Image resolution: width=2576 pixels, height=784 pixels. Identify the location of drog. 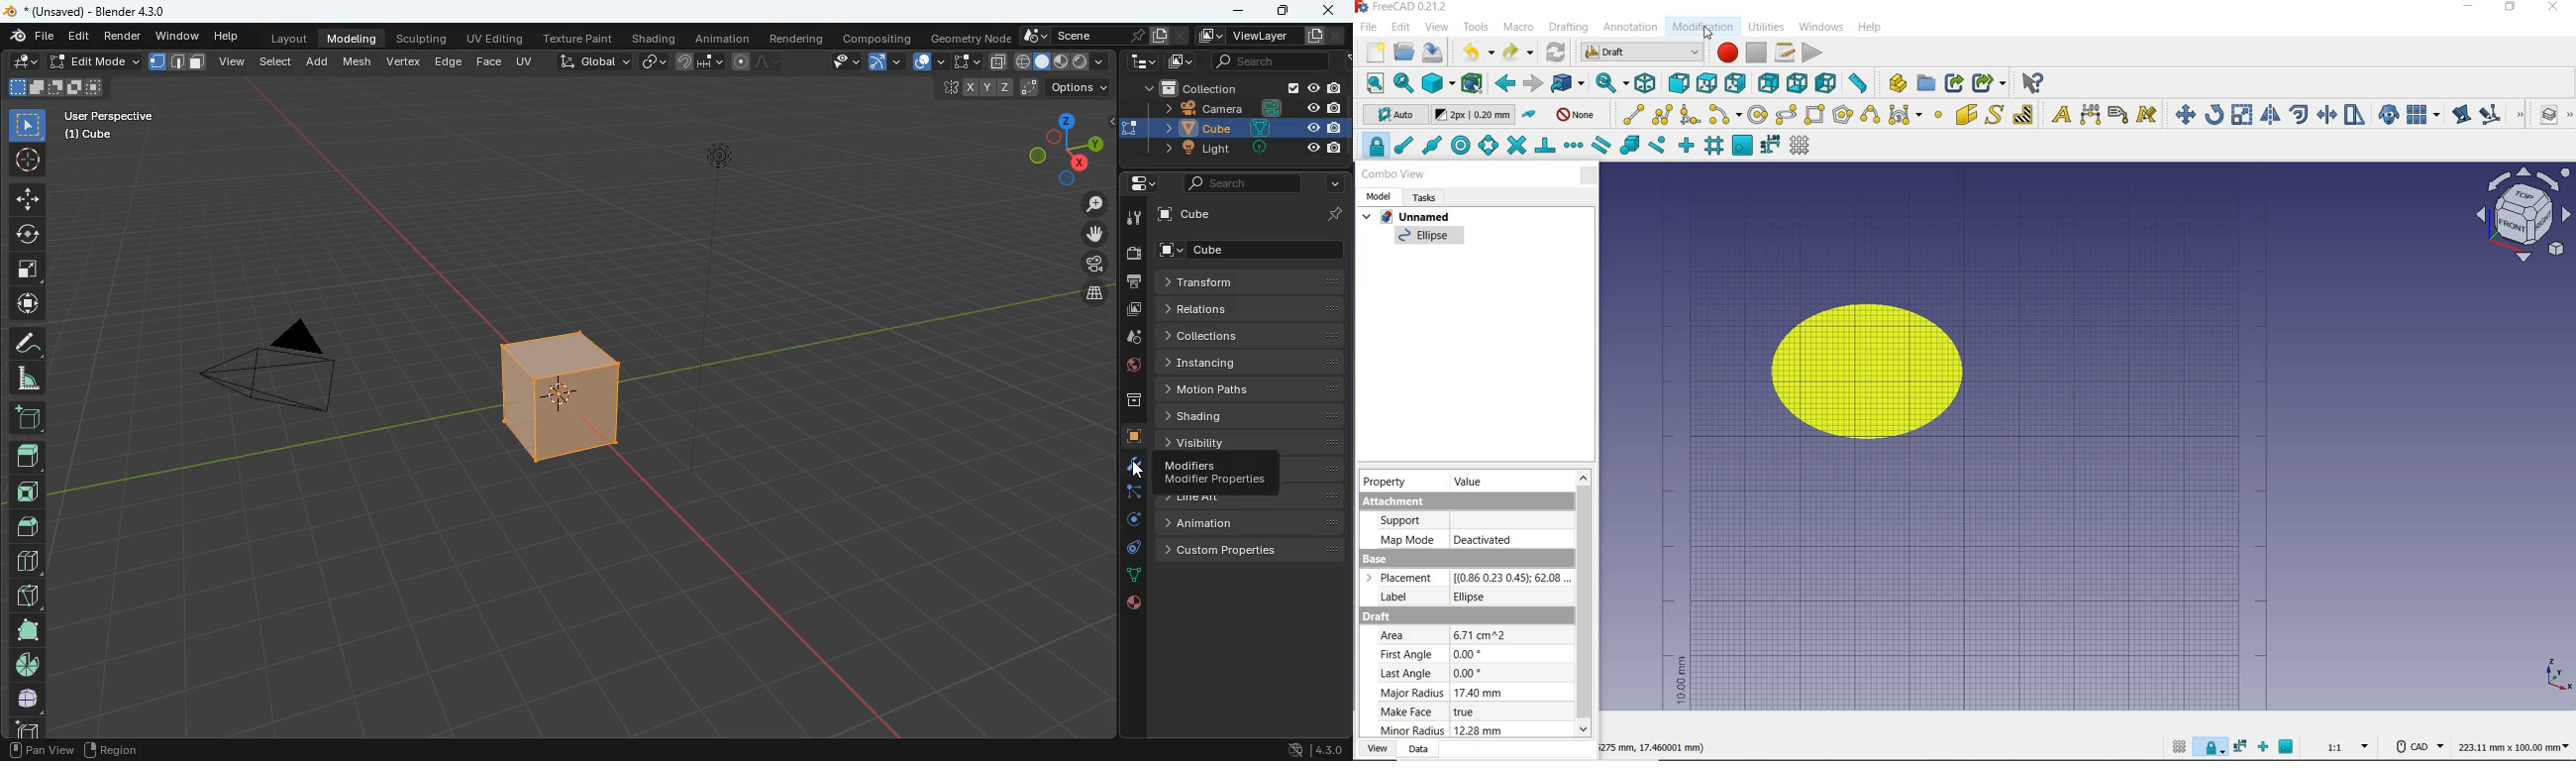
(1126, 337).